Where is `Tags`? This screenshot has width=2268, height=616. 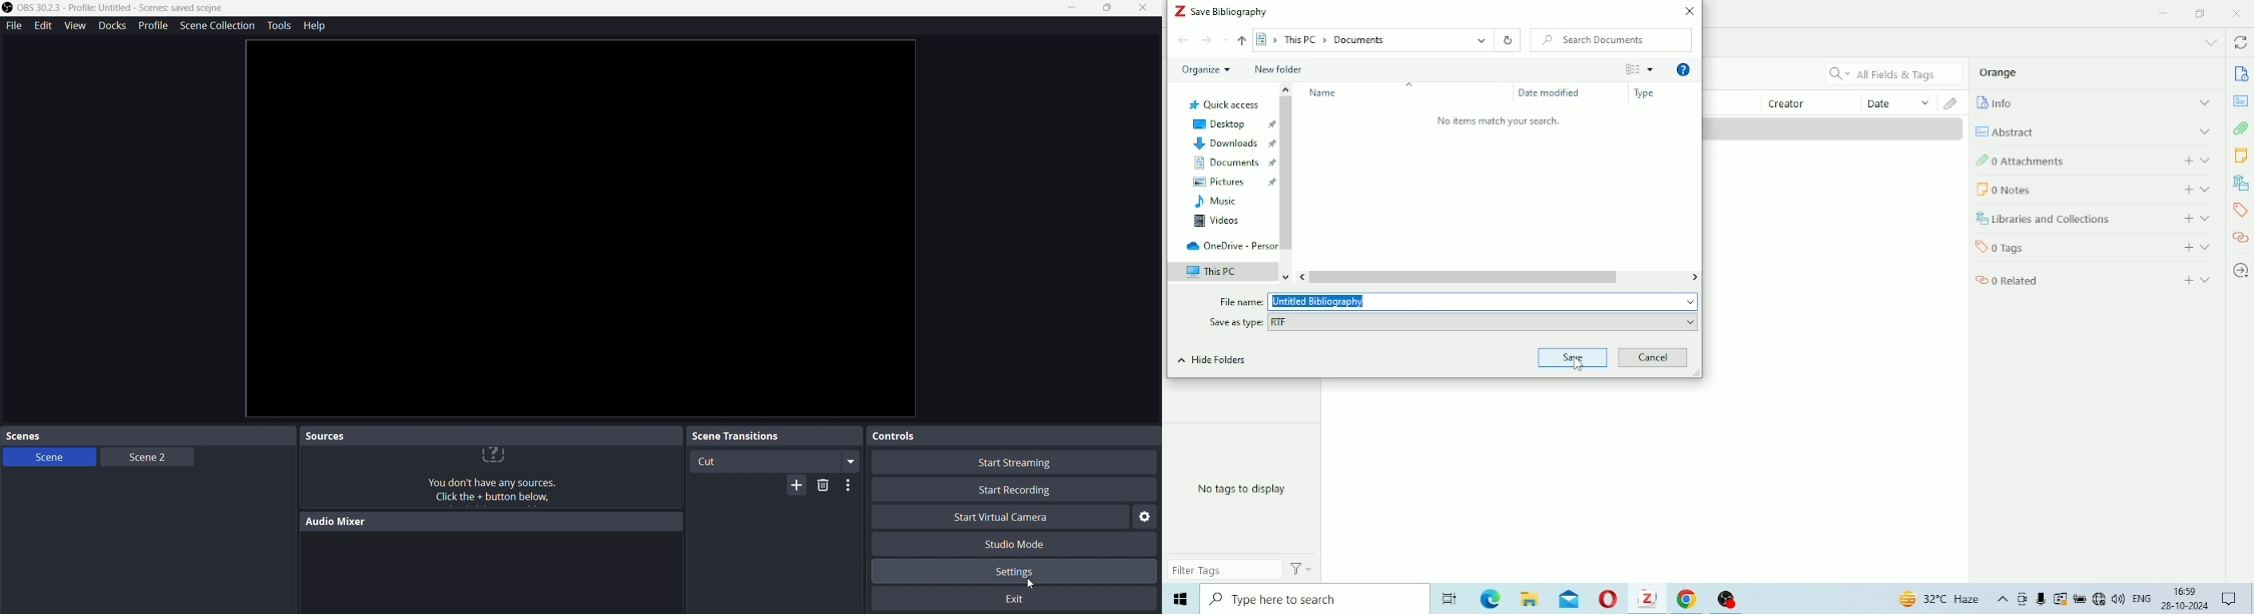
Tags is located at coordinates (2094, 246).